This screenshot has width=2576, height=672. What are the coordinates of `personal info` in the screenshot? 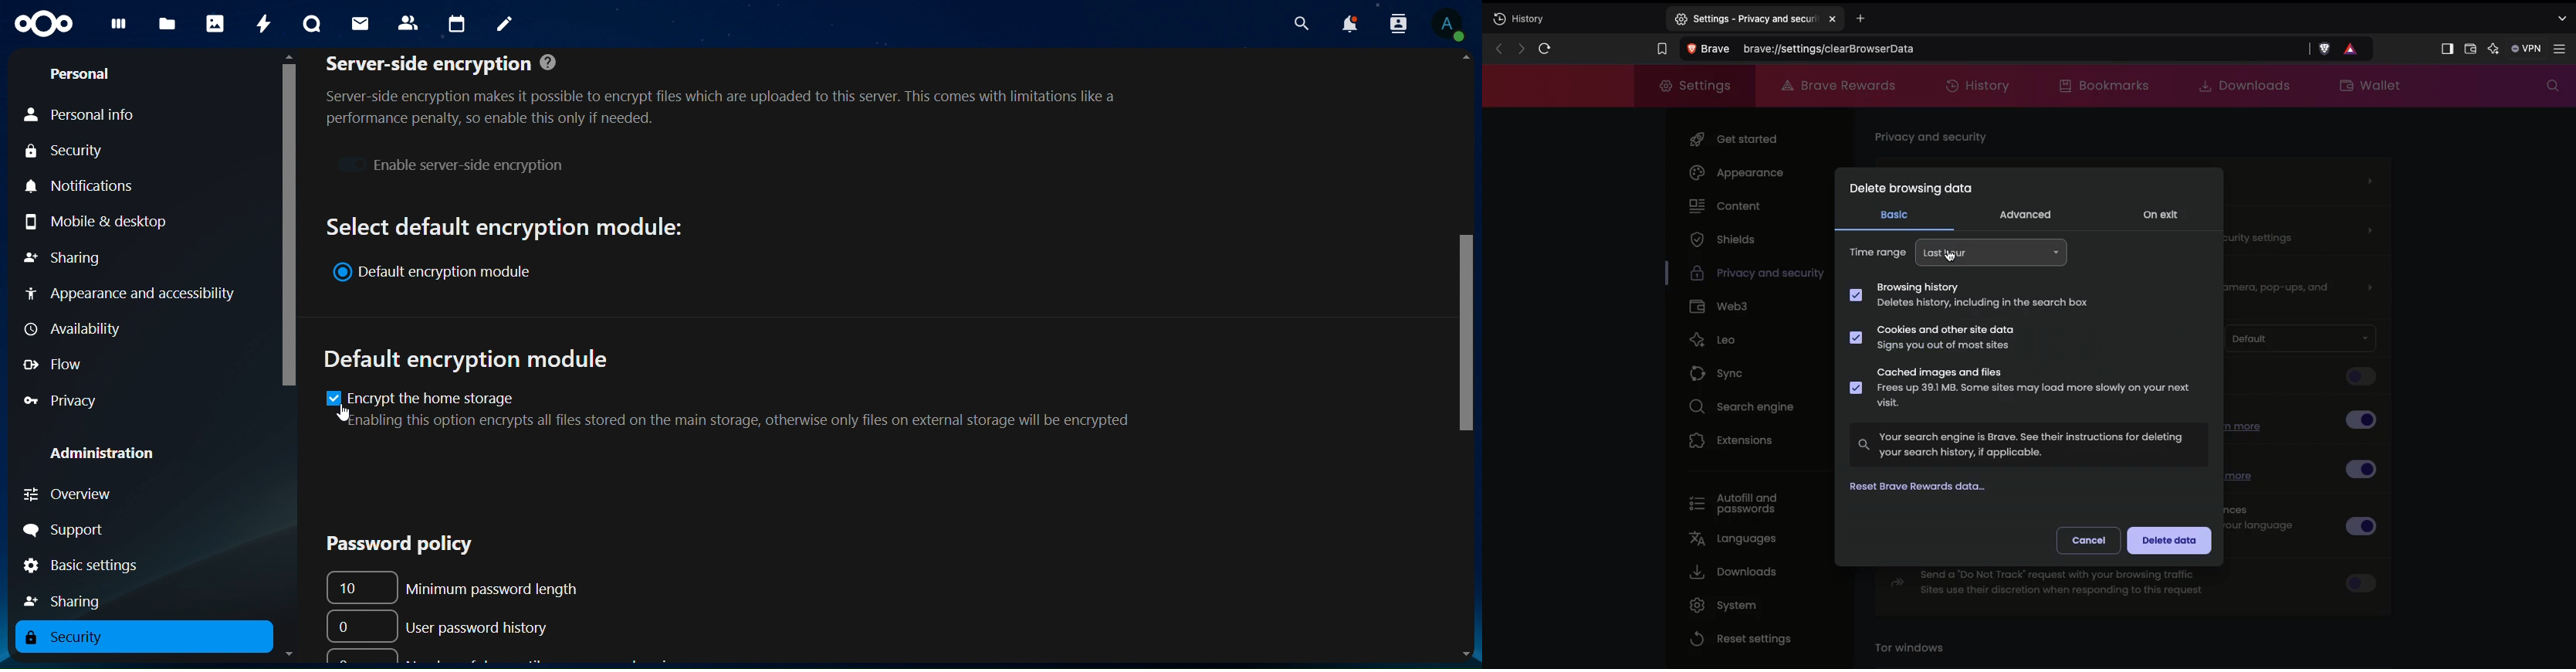 It's located at (82, 116).